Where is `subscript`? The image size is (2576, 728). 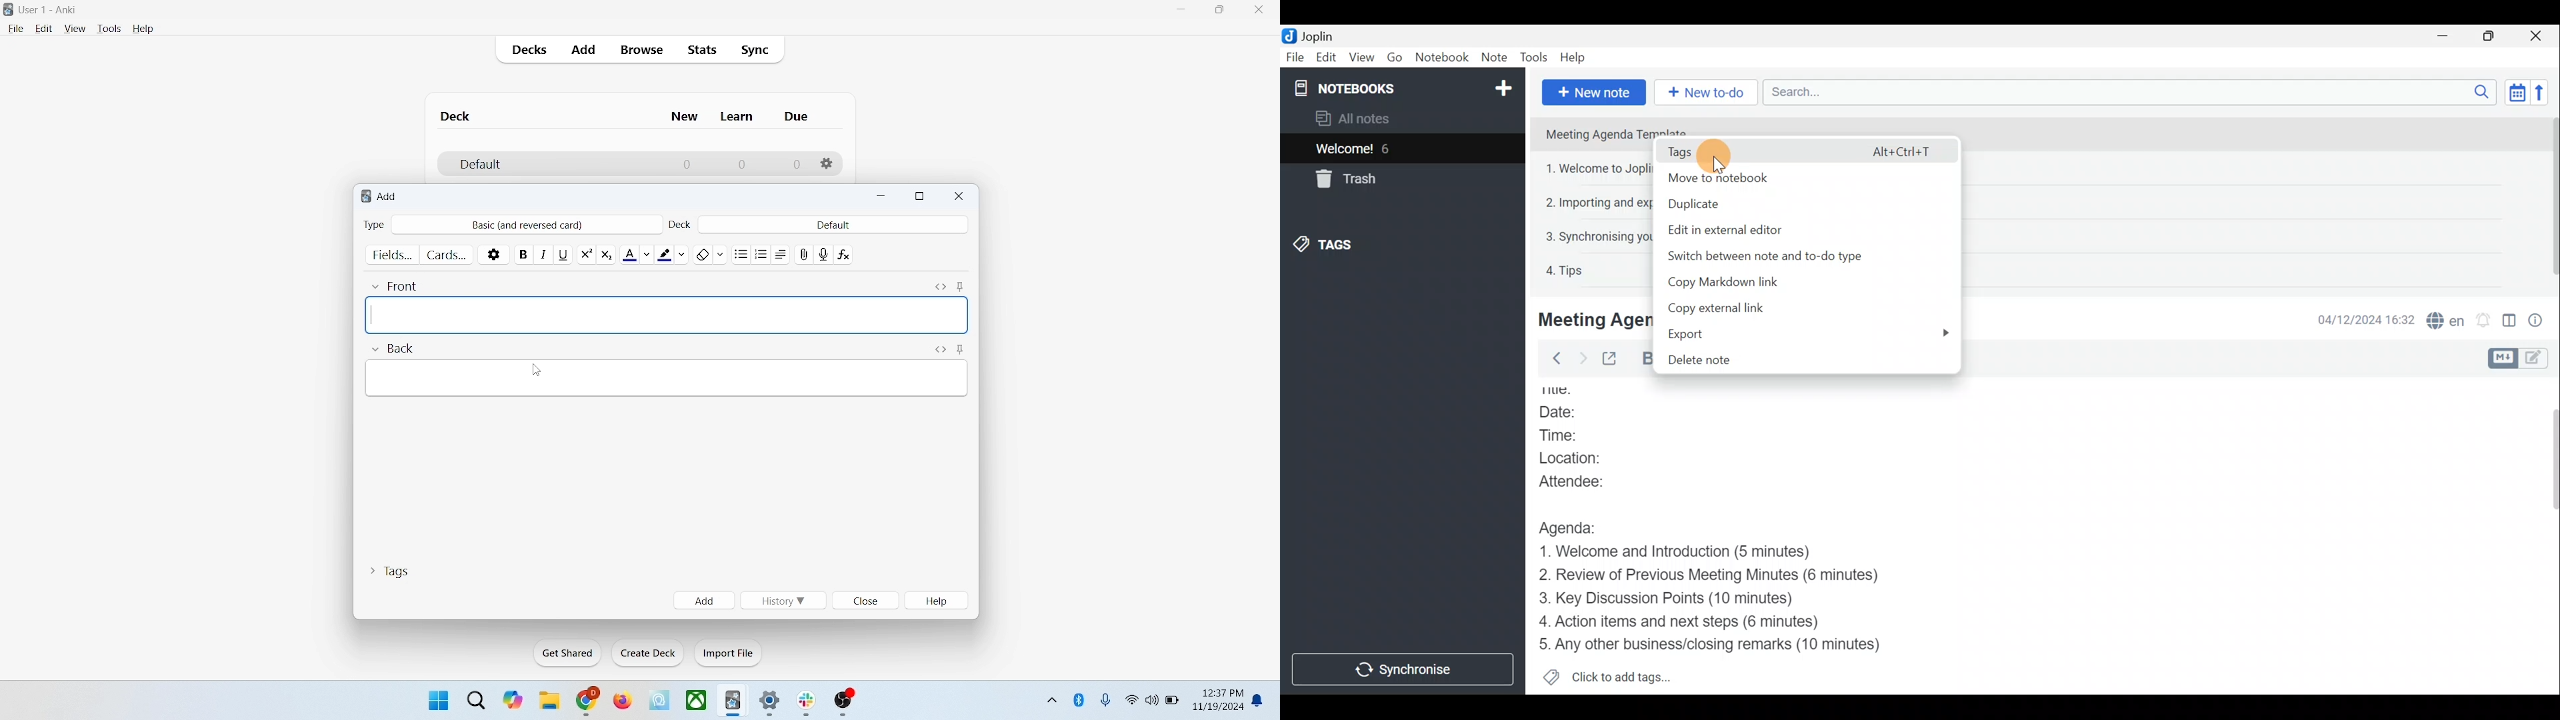
subscript is located at coordinates (606, 252).